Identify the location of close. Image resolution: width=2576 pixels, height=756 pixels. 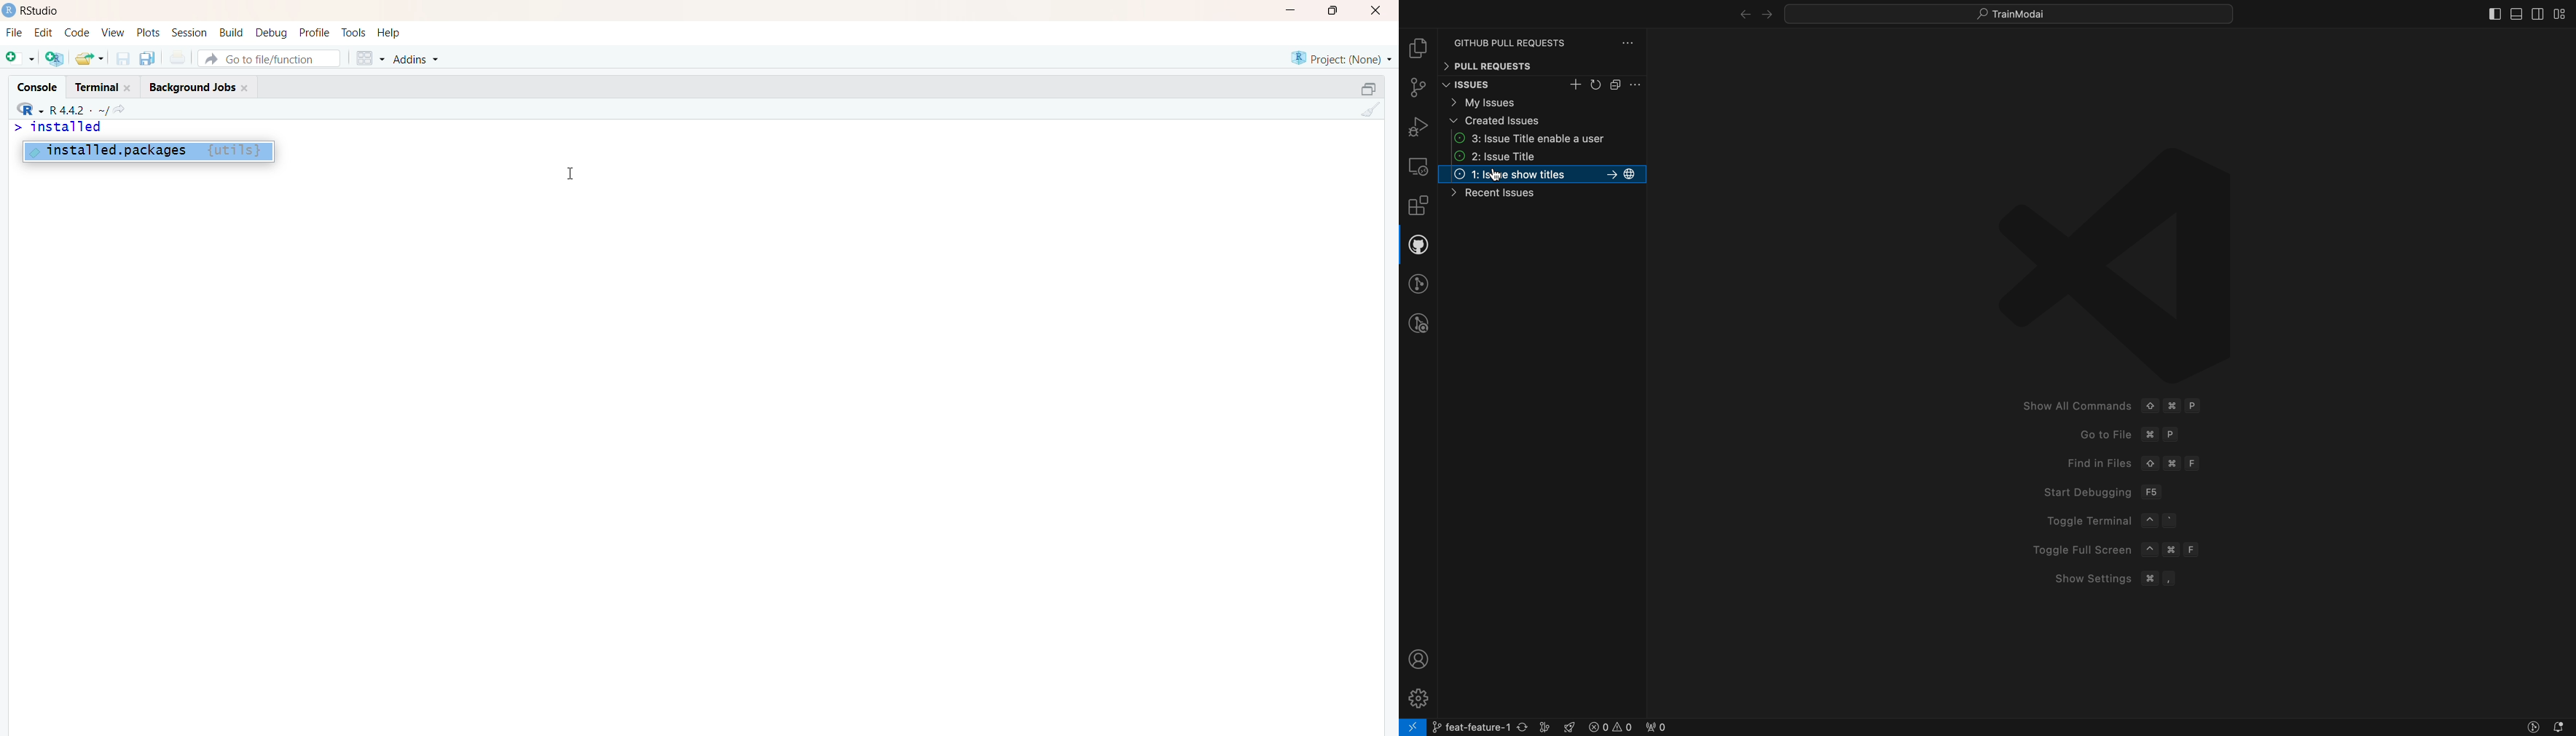
(1379, 9).